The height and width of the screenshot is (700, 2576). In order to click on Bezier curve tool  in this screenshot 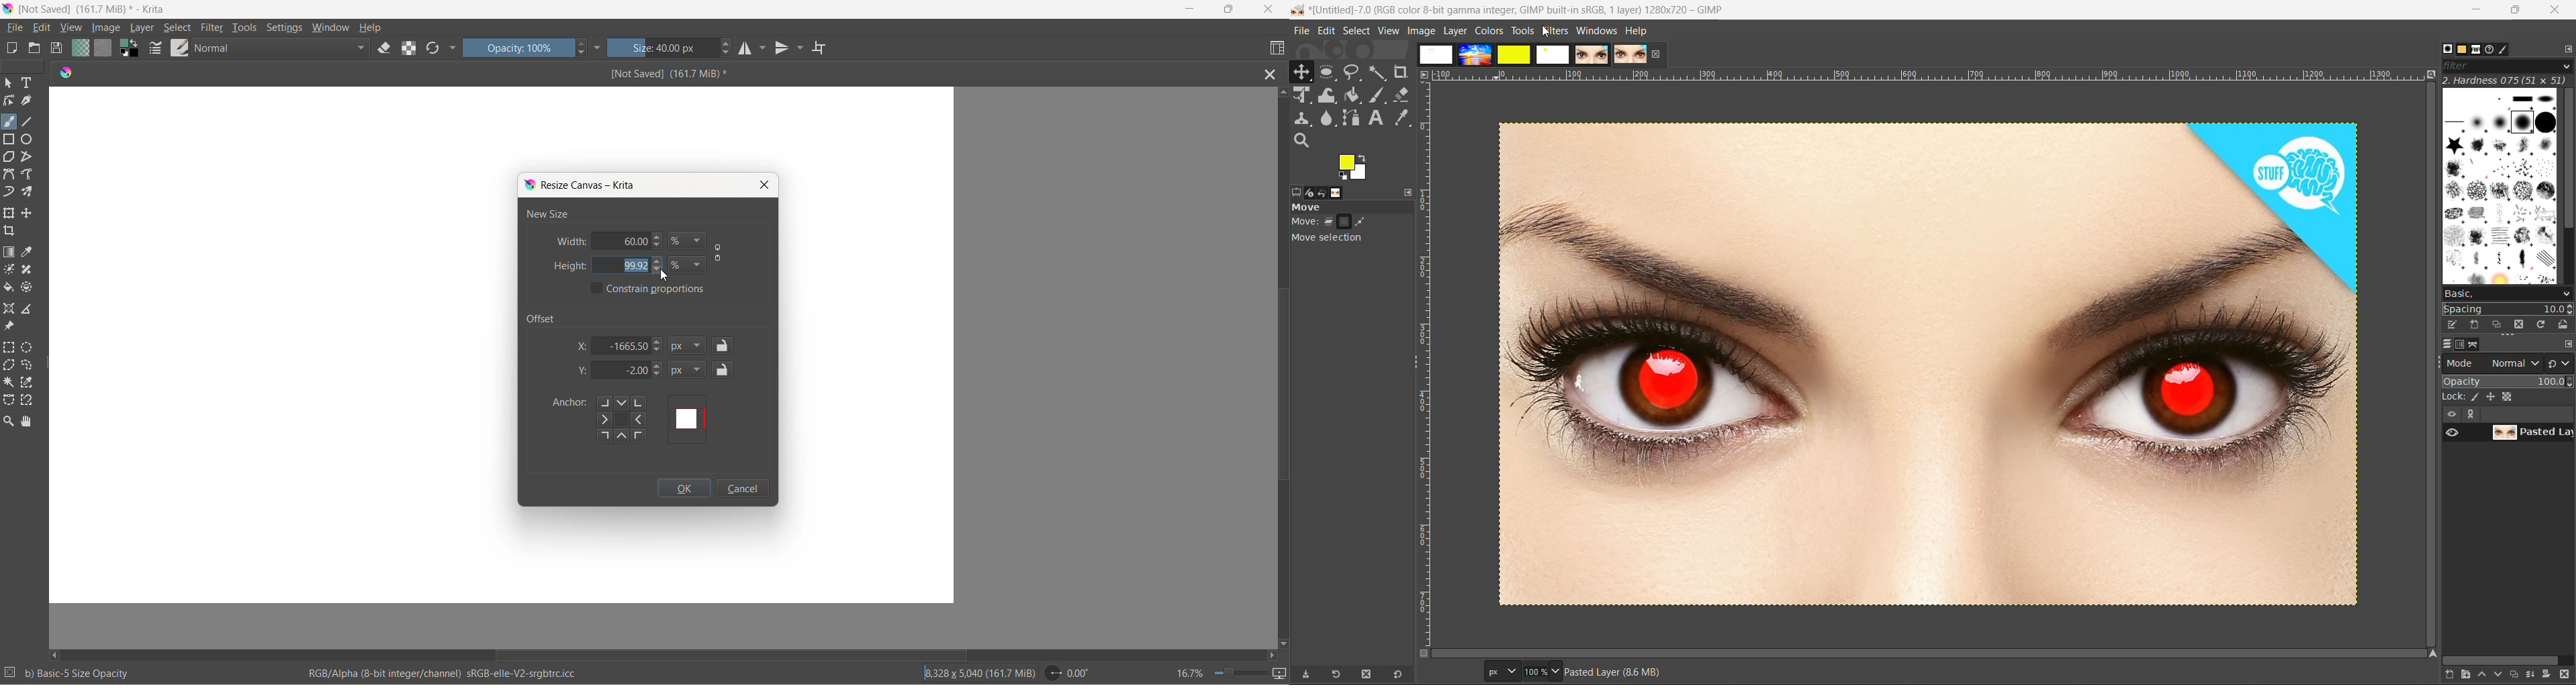, I will do `click(11, 176)`.